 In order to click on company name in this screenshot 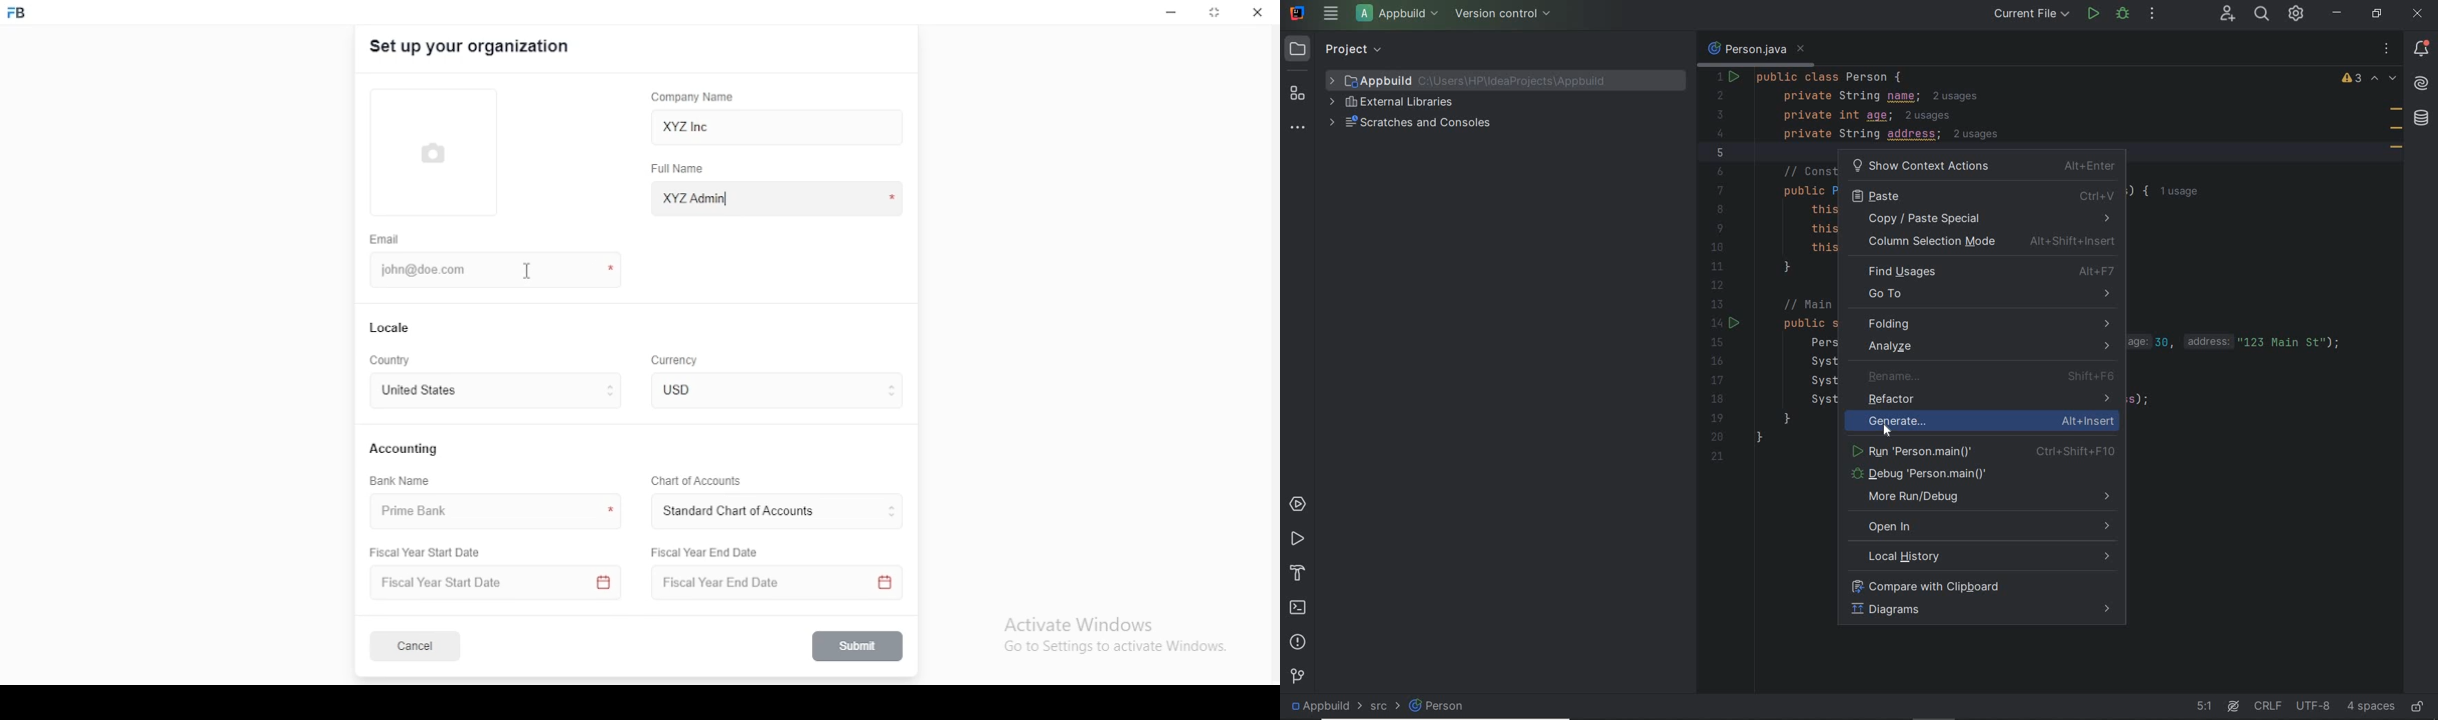, I will do `click(692, 97)`.